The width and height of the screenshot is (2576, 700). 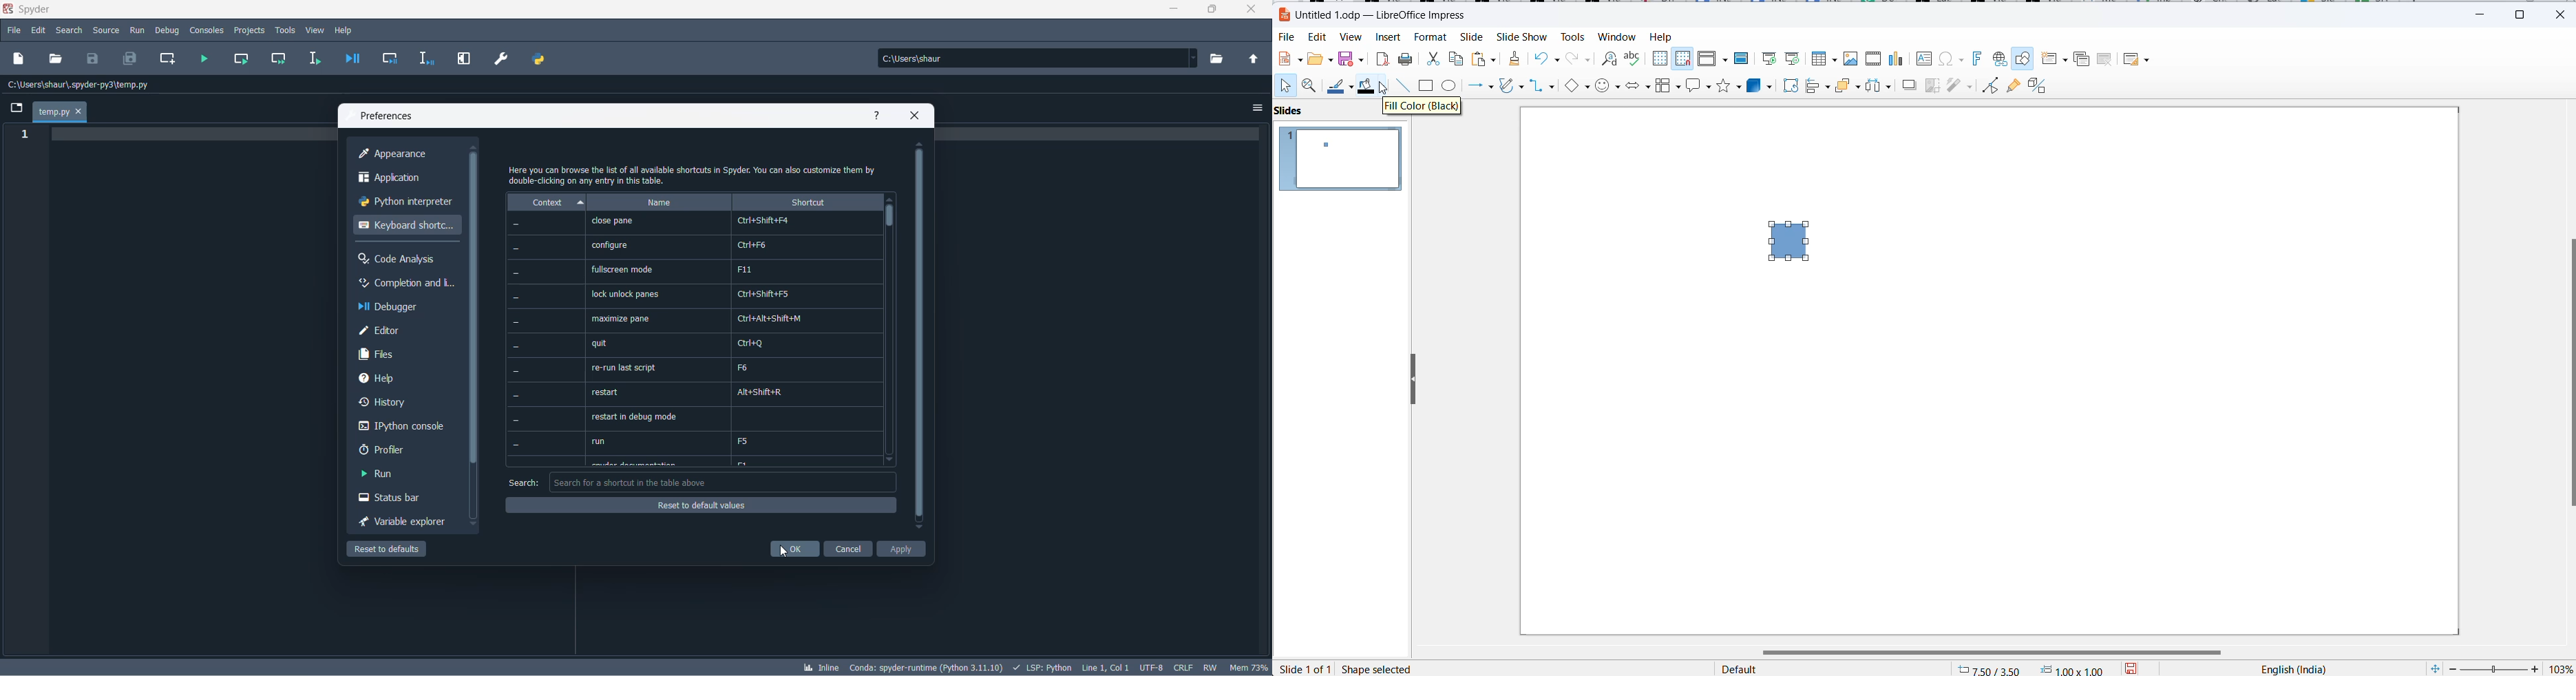 What do you see at coordinates (1607, 57) in the screenshot?
I see `find and replace` at bounding box center [1607, 57].